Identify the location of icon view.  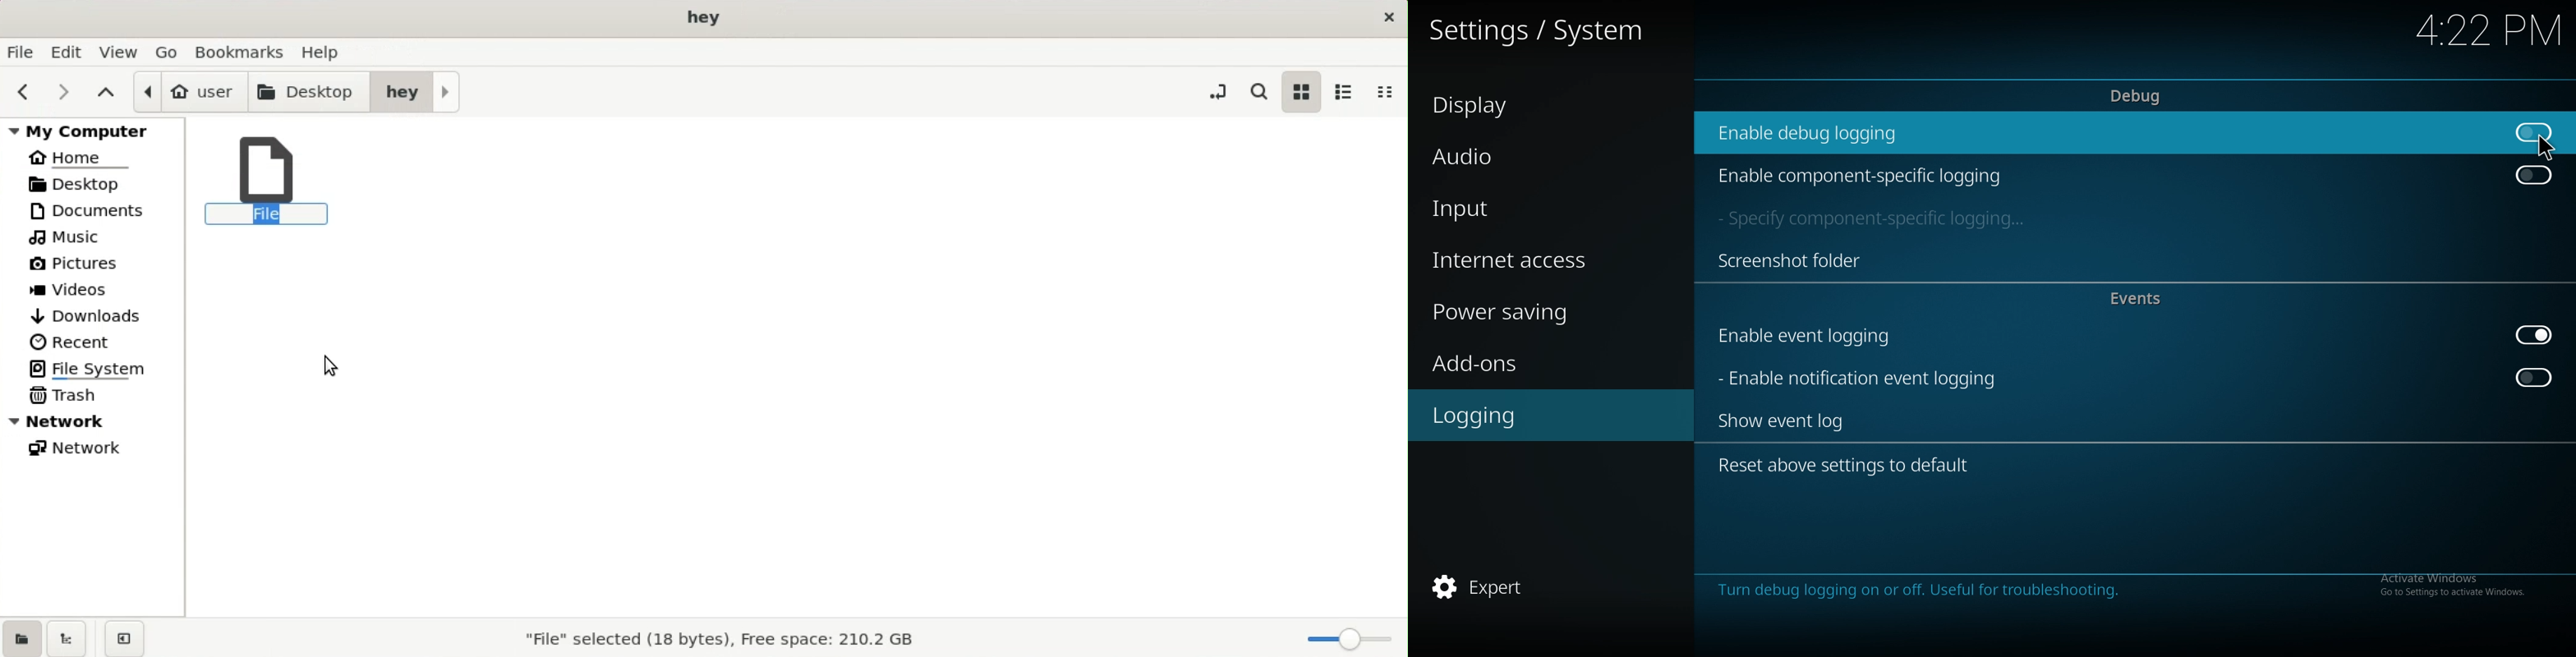
(1300, 91).